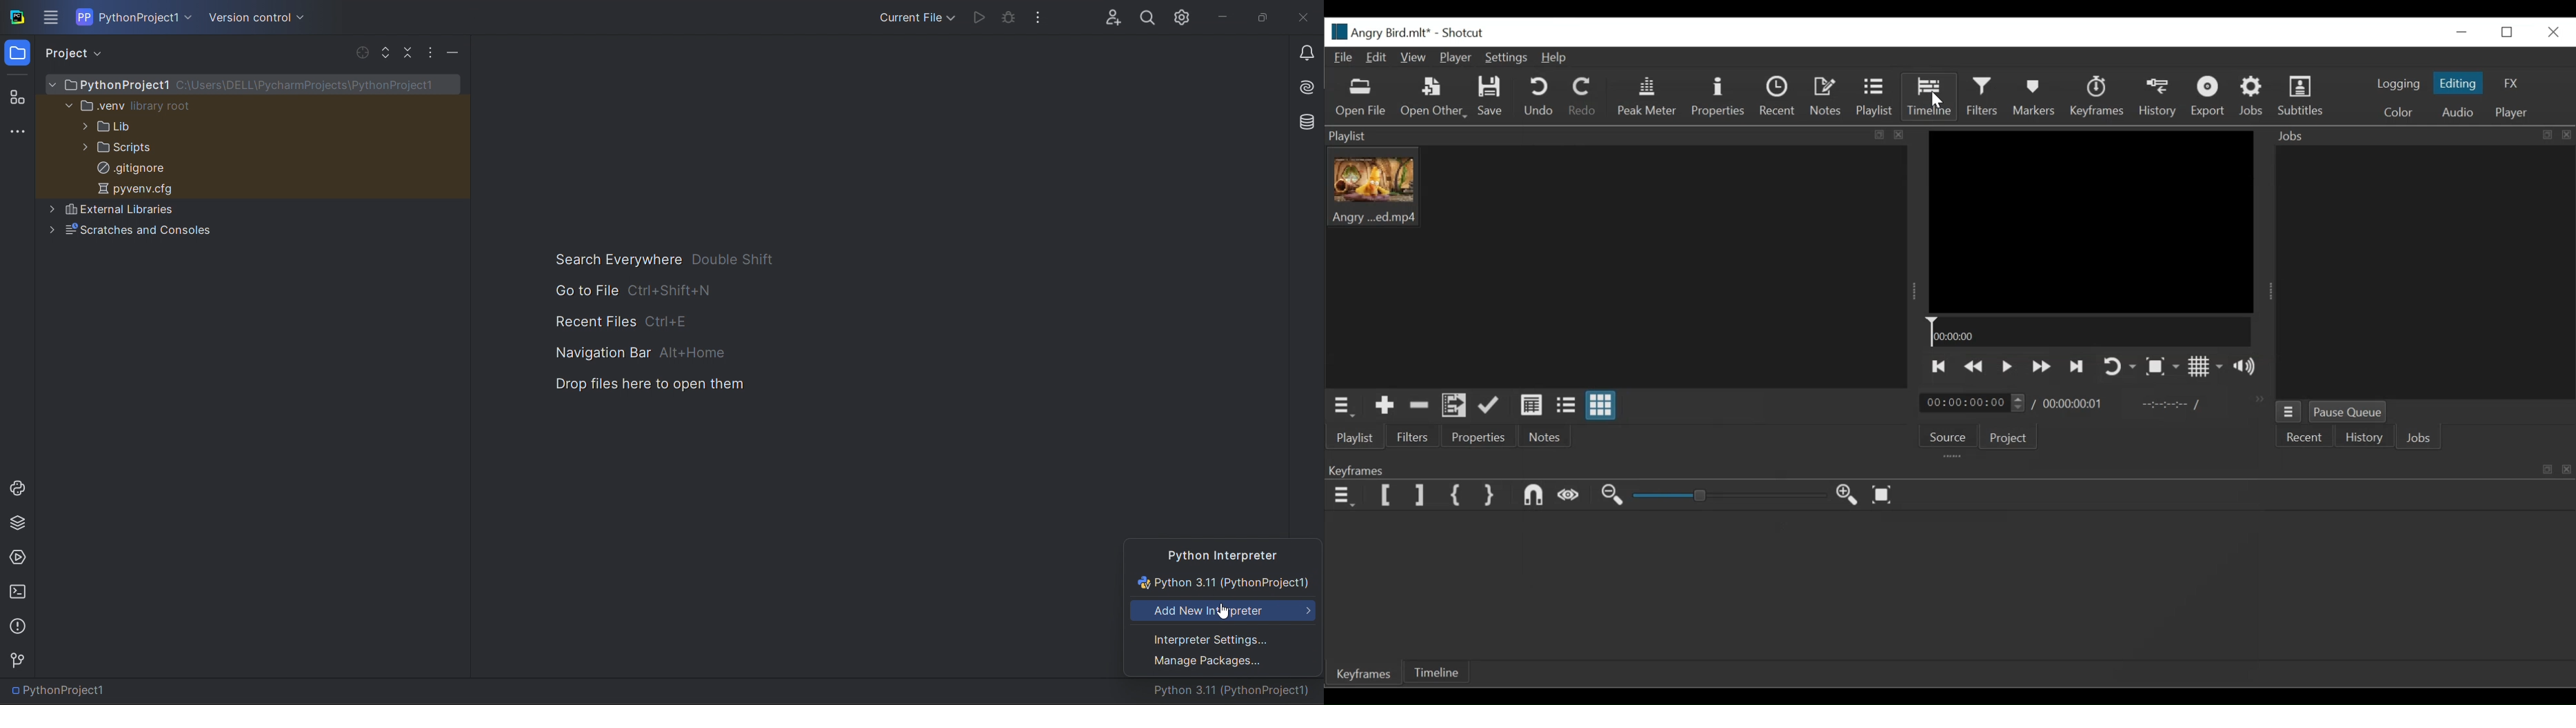  What do you see at coordinates (2464, 32) in the screenshot?
I see `Minimize` at bounding box center [2464, 32].